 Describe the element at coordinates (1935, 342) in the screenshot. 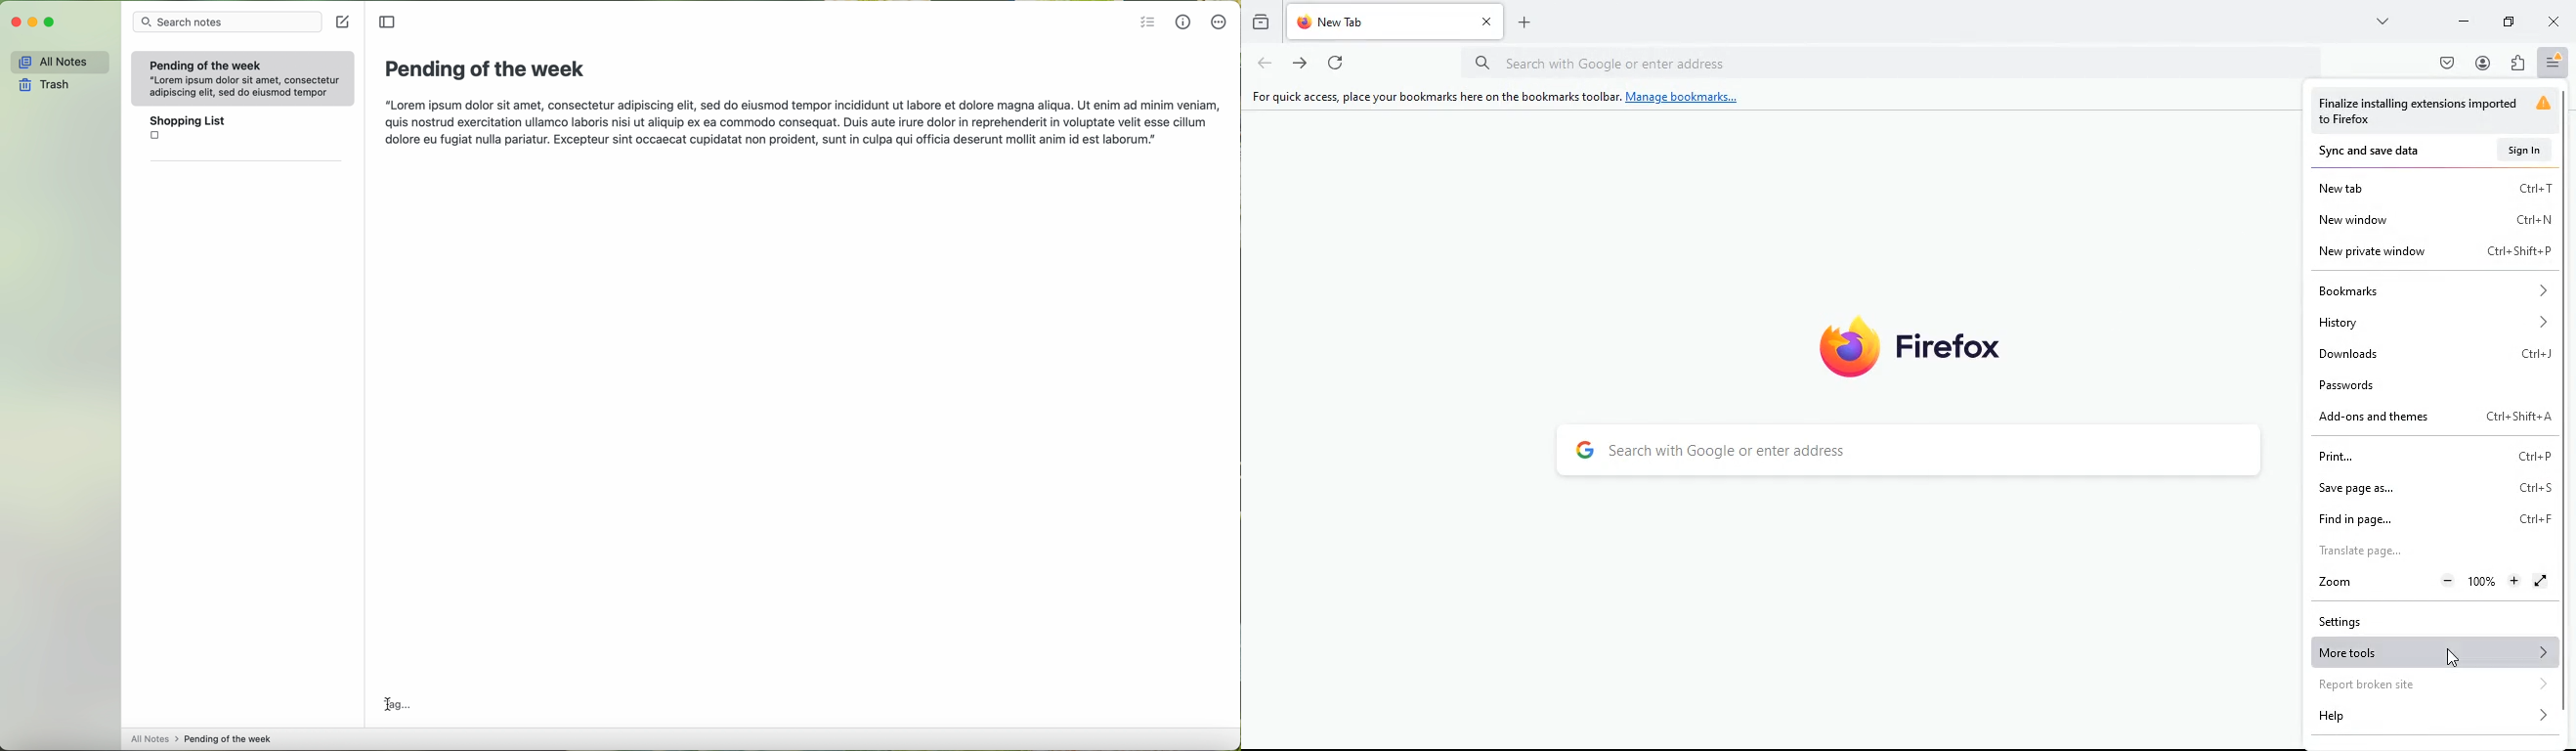

I see `firefox` at that location.